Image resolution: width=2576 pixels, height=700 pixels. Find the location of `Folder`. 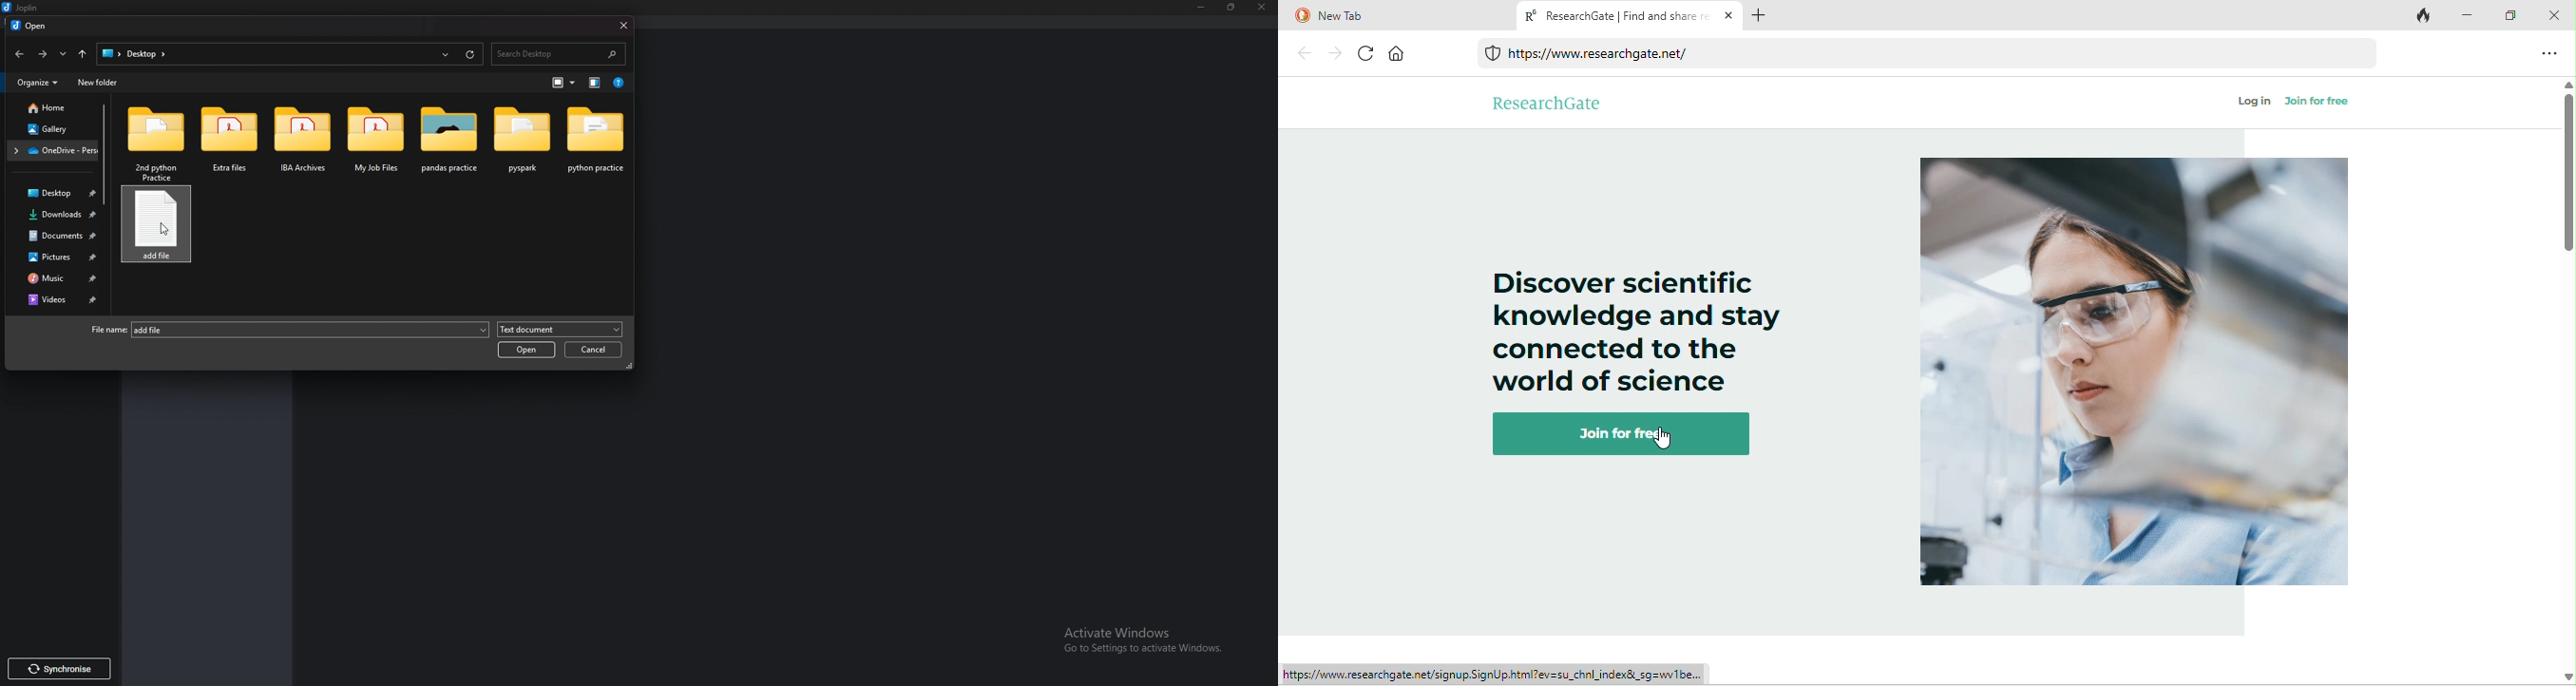

Folder is located at coordinates (374, 139).